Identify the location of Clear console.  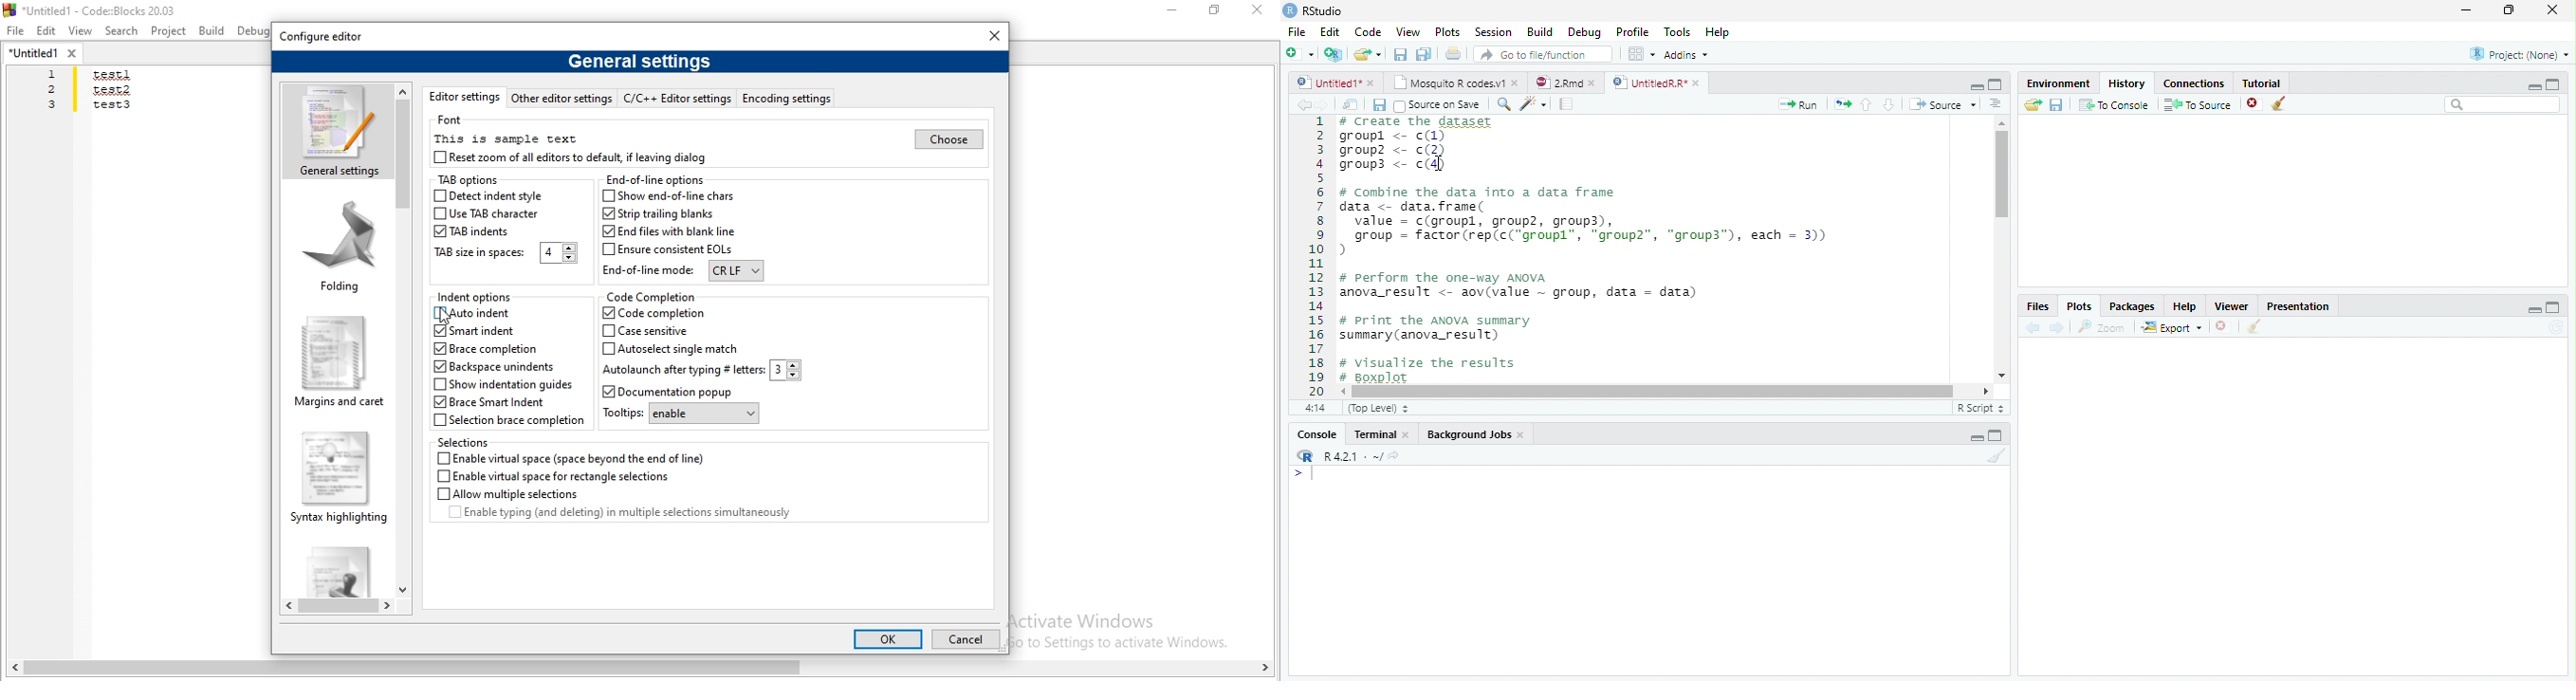
(2000, 458).